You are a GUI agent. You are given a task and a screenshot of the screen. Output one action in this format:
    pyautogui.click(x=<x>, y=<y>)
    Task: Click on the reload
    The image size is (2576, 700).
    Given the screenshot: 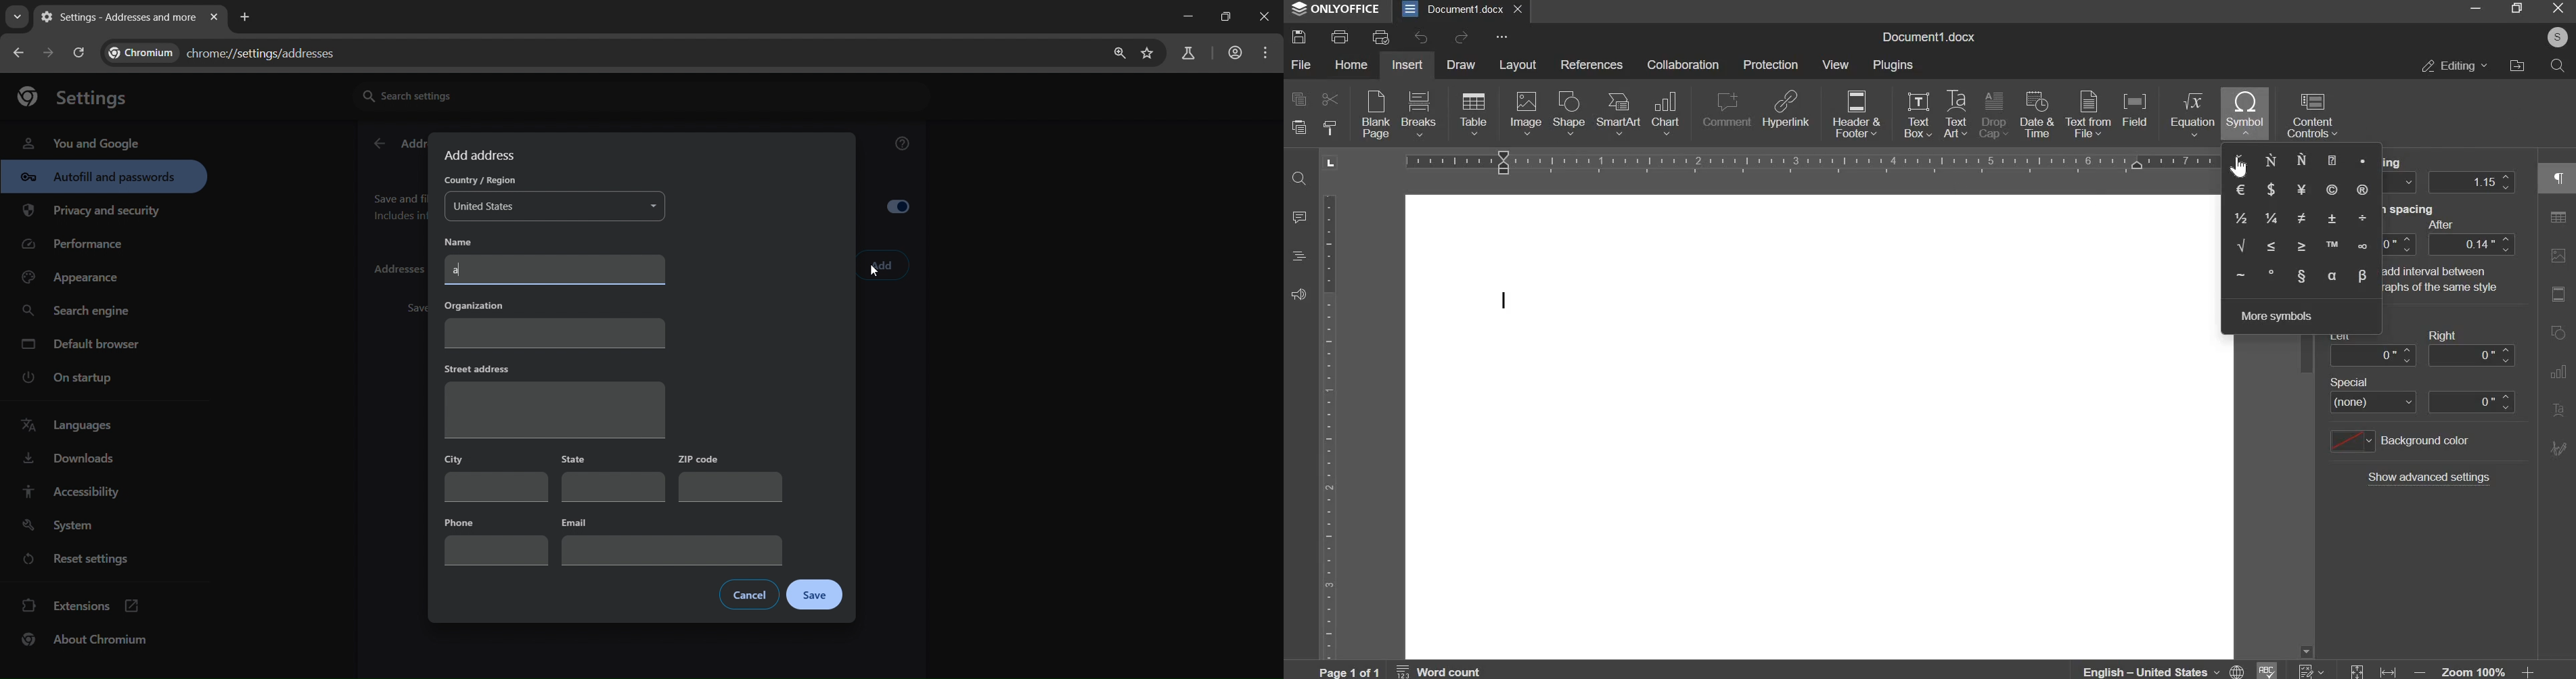 What is the action you would take?
    pyautogui.click(x=78, y=52)
    